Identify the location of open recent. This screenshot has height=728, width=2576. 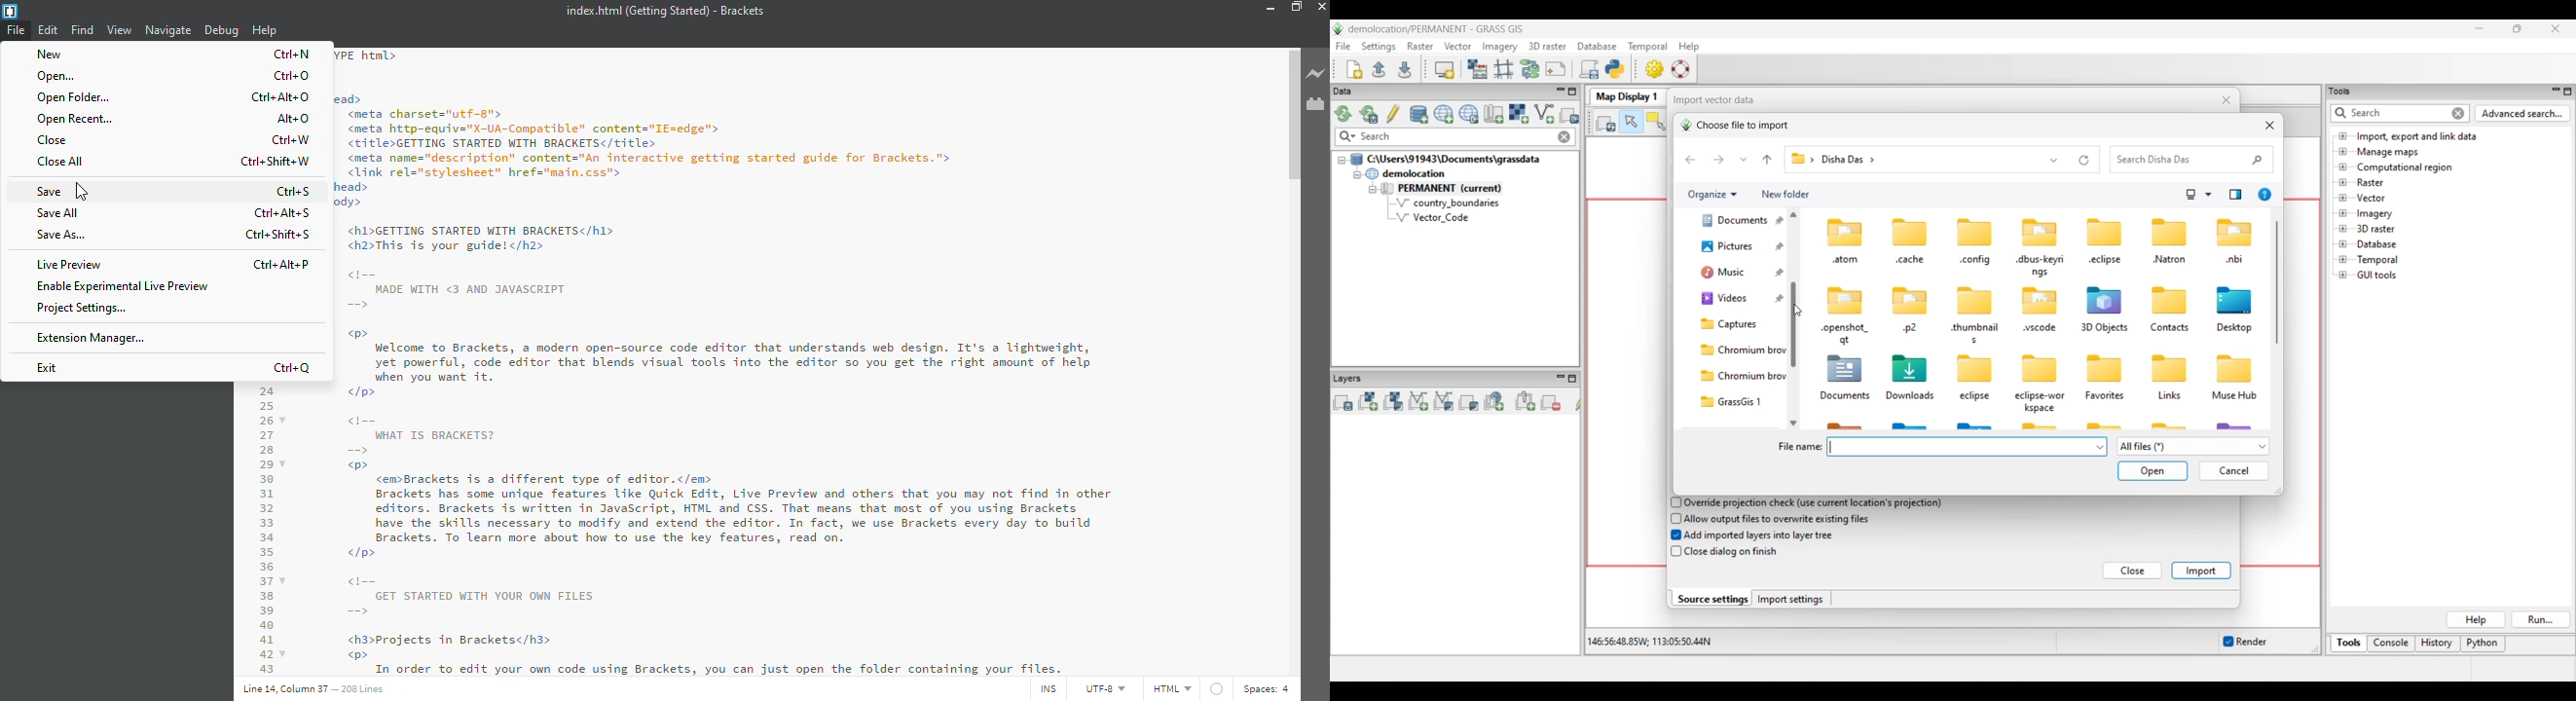
(79, 119).